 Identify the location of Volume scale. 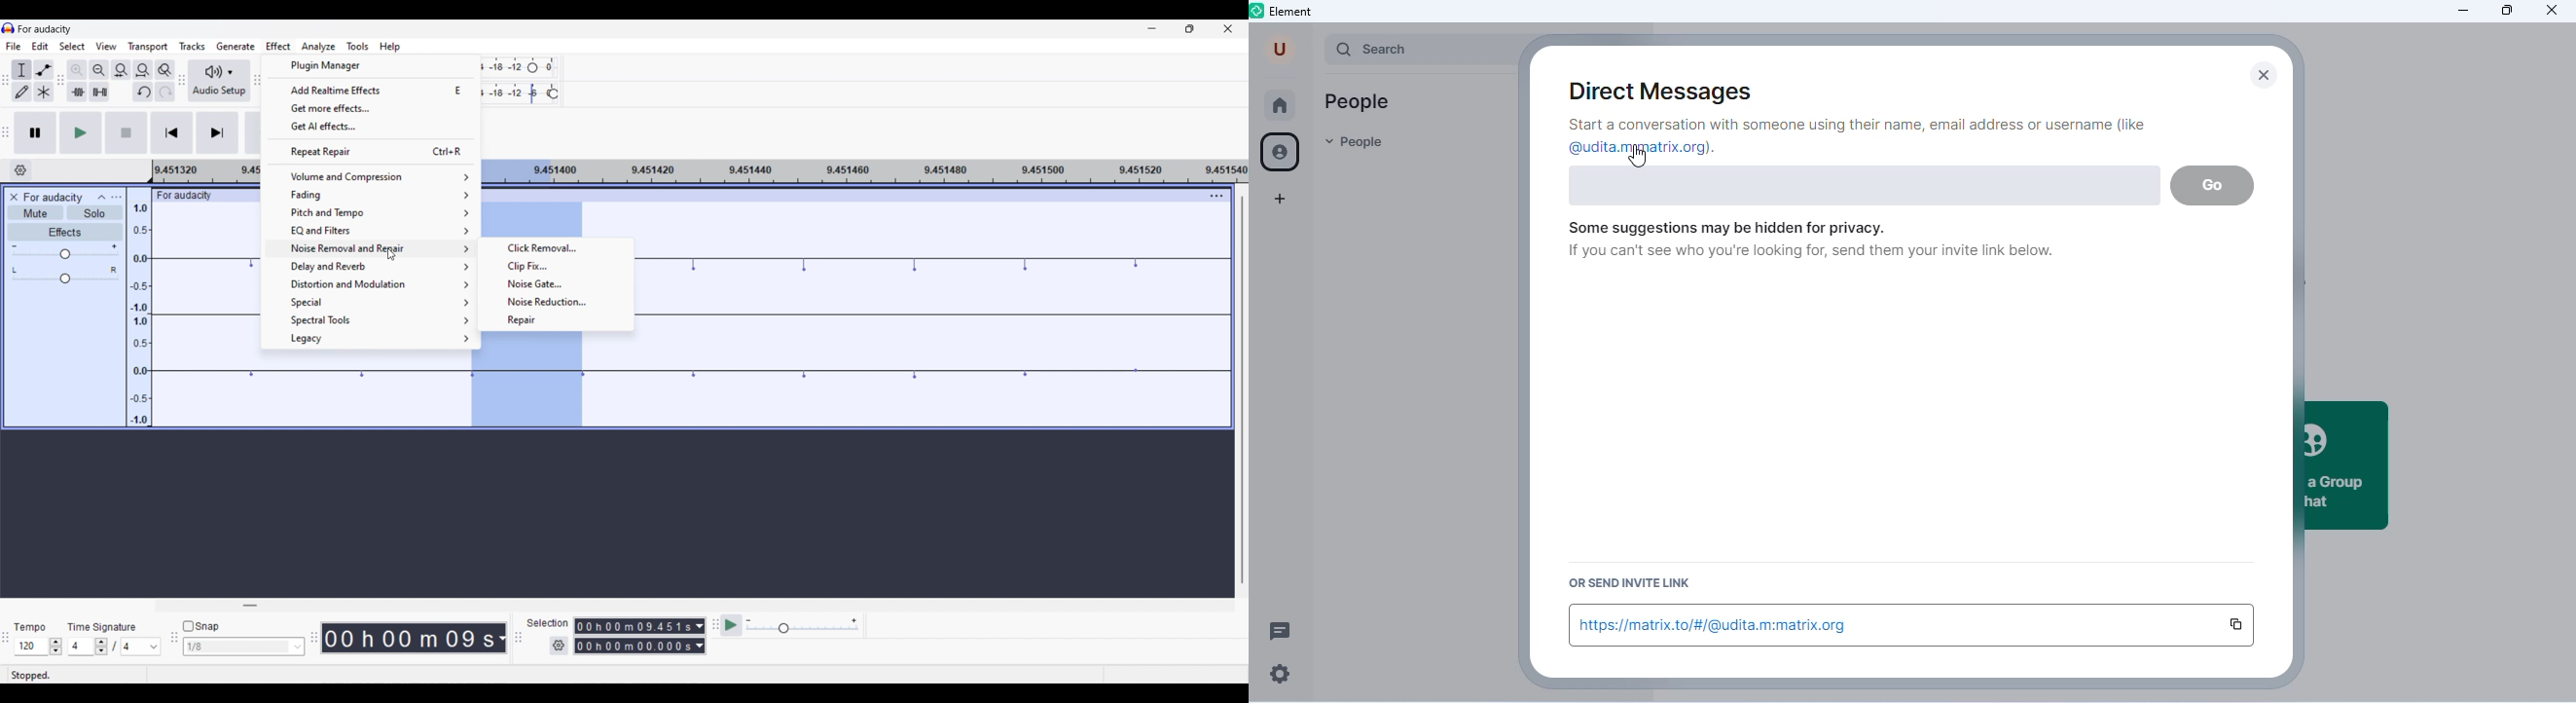
(65, 251).